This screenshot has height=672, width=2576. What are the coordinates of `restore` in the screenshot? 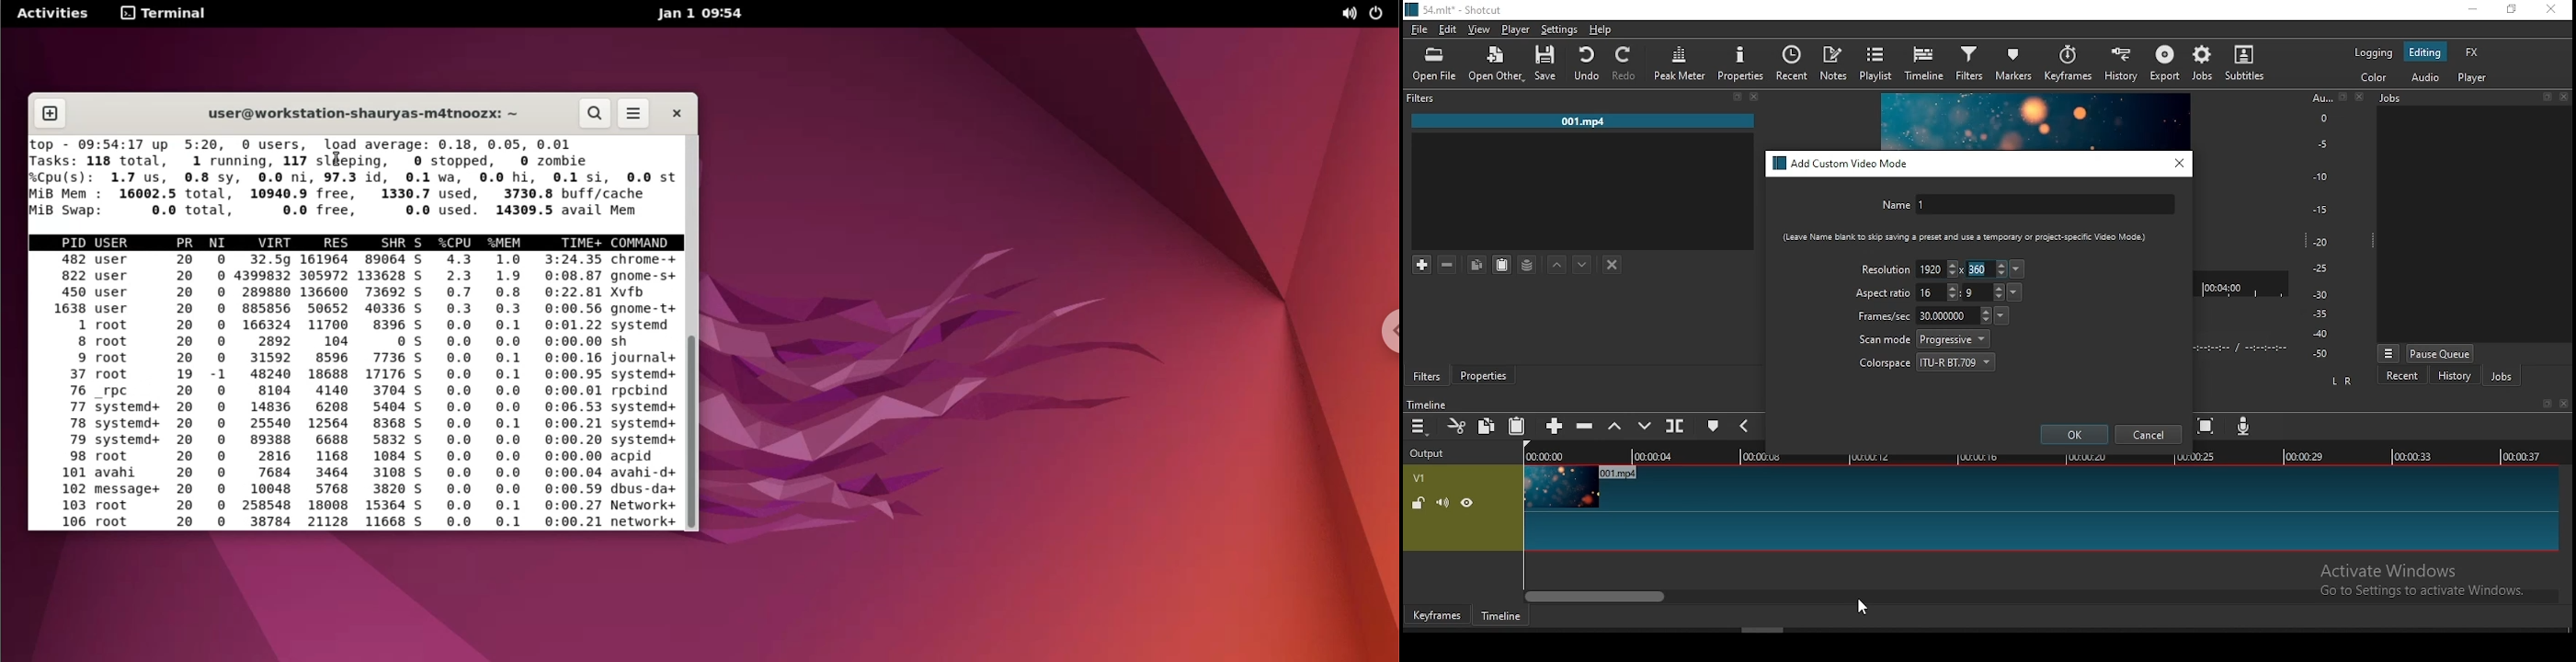 It's located at (2510, 10).